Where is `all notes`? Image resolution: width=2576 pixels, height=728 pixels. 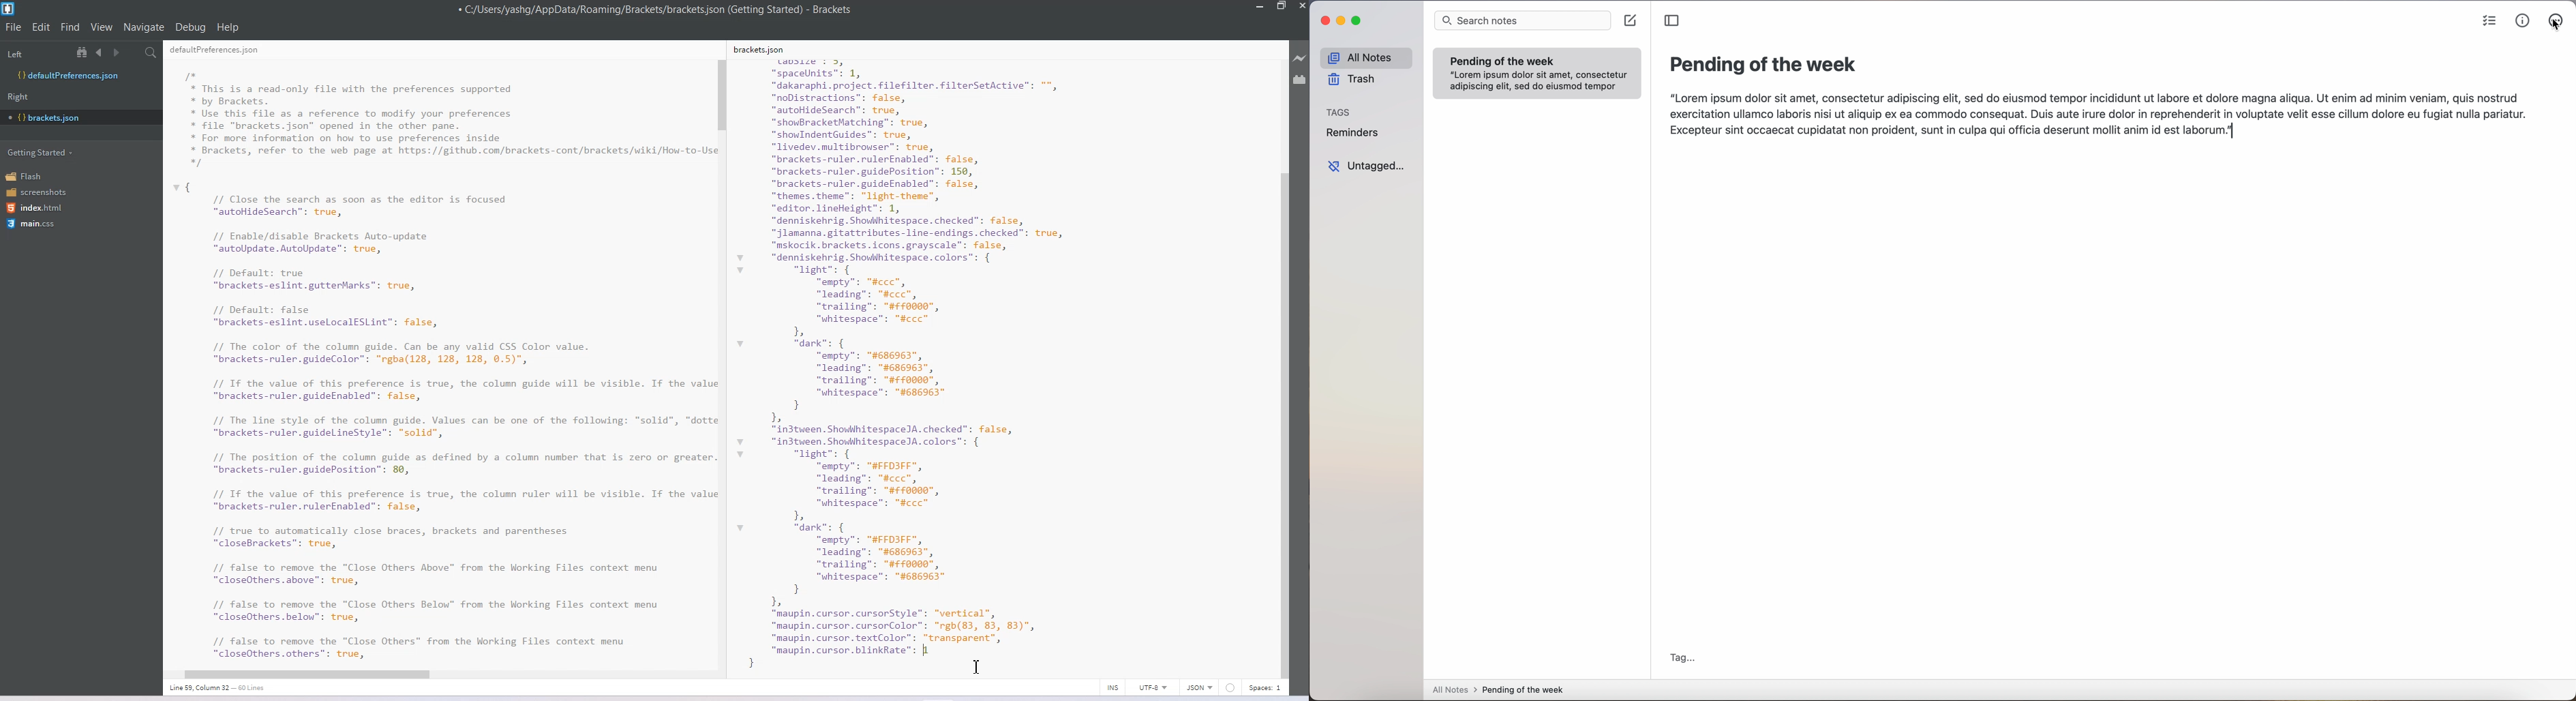 all notes is located at coordinates (1366, 57).